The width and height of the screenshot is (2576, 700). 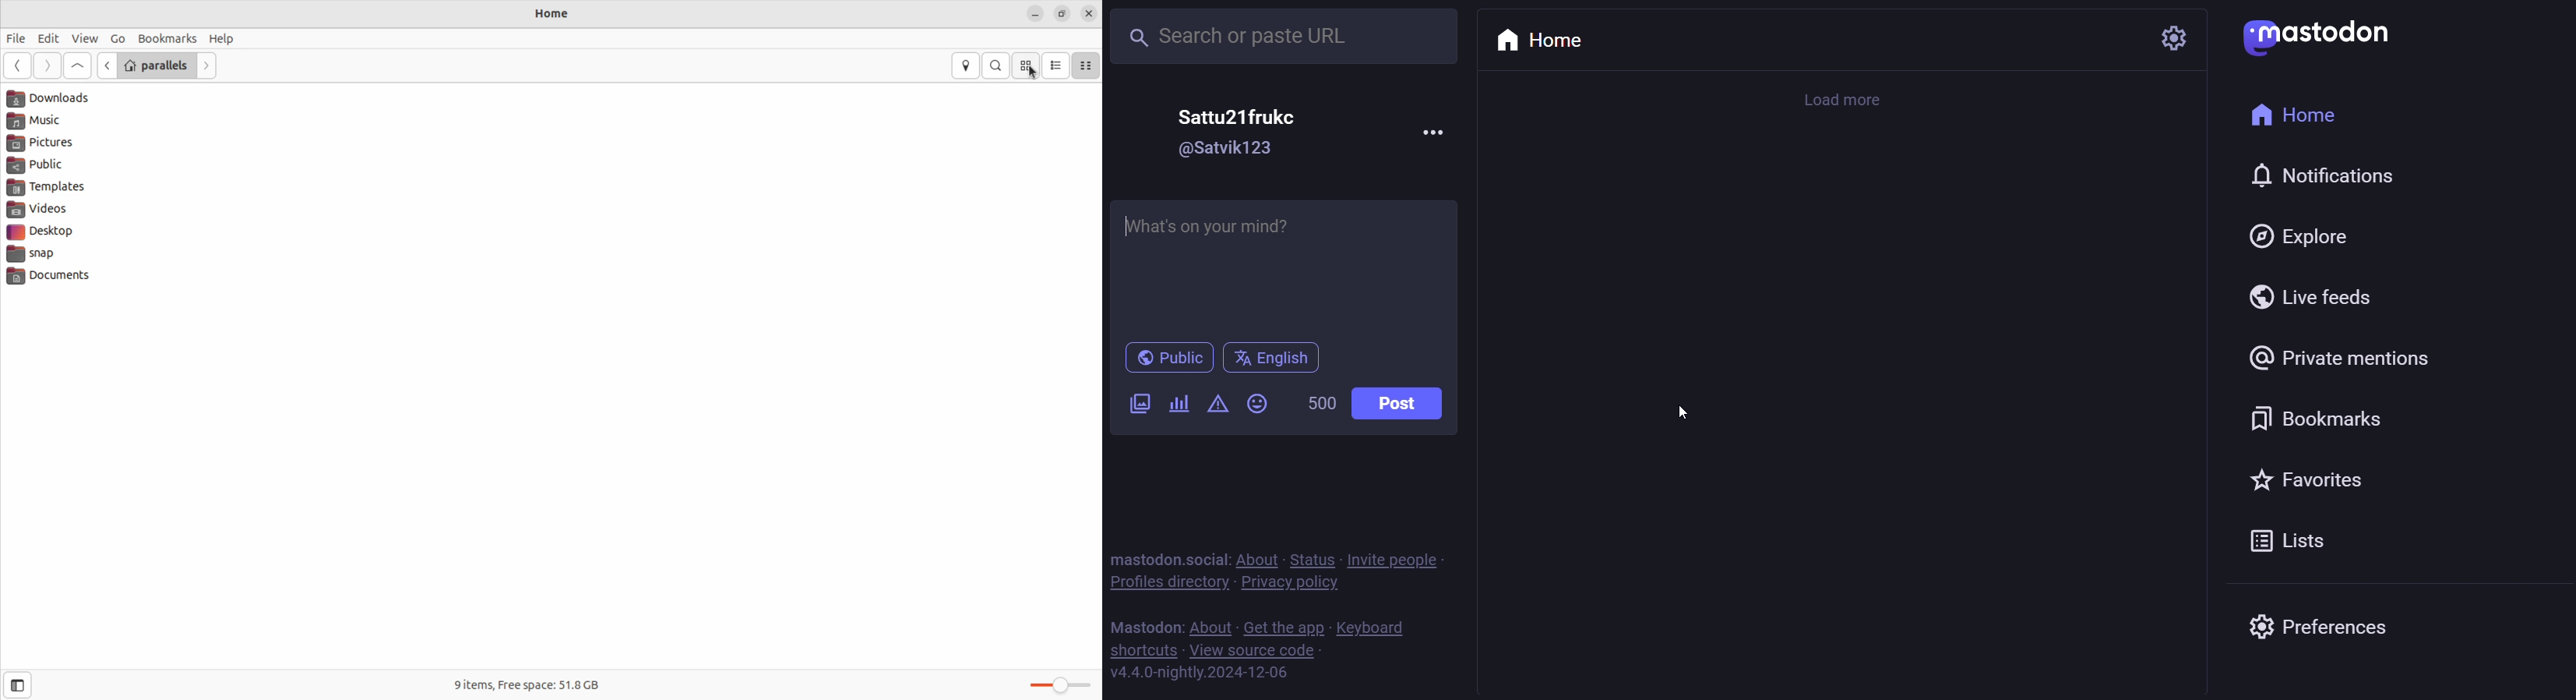 What do you see at coordinates (1283, 624) in the screenshot?
I see `Get the app` at bounding box center [1283, 624].